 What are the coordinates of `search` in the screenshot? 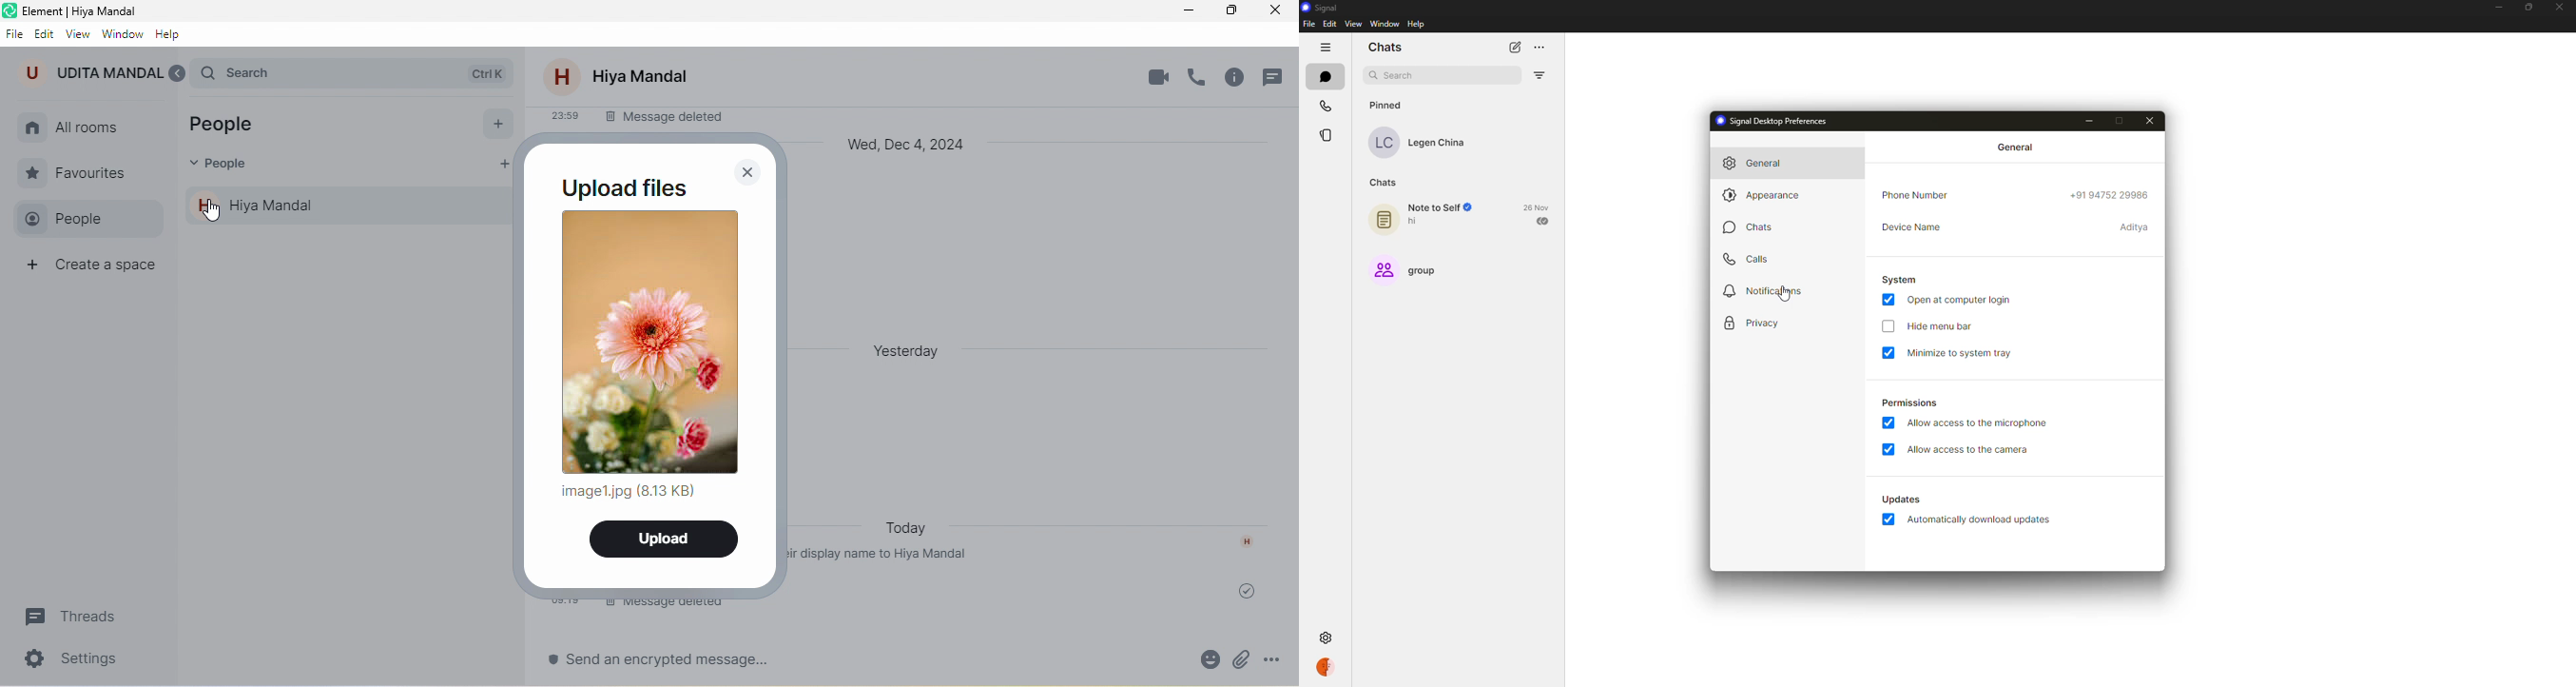 It's located at (1392, 74).